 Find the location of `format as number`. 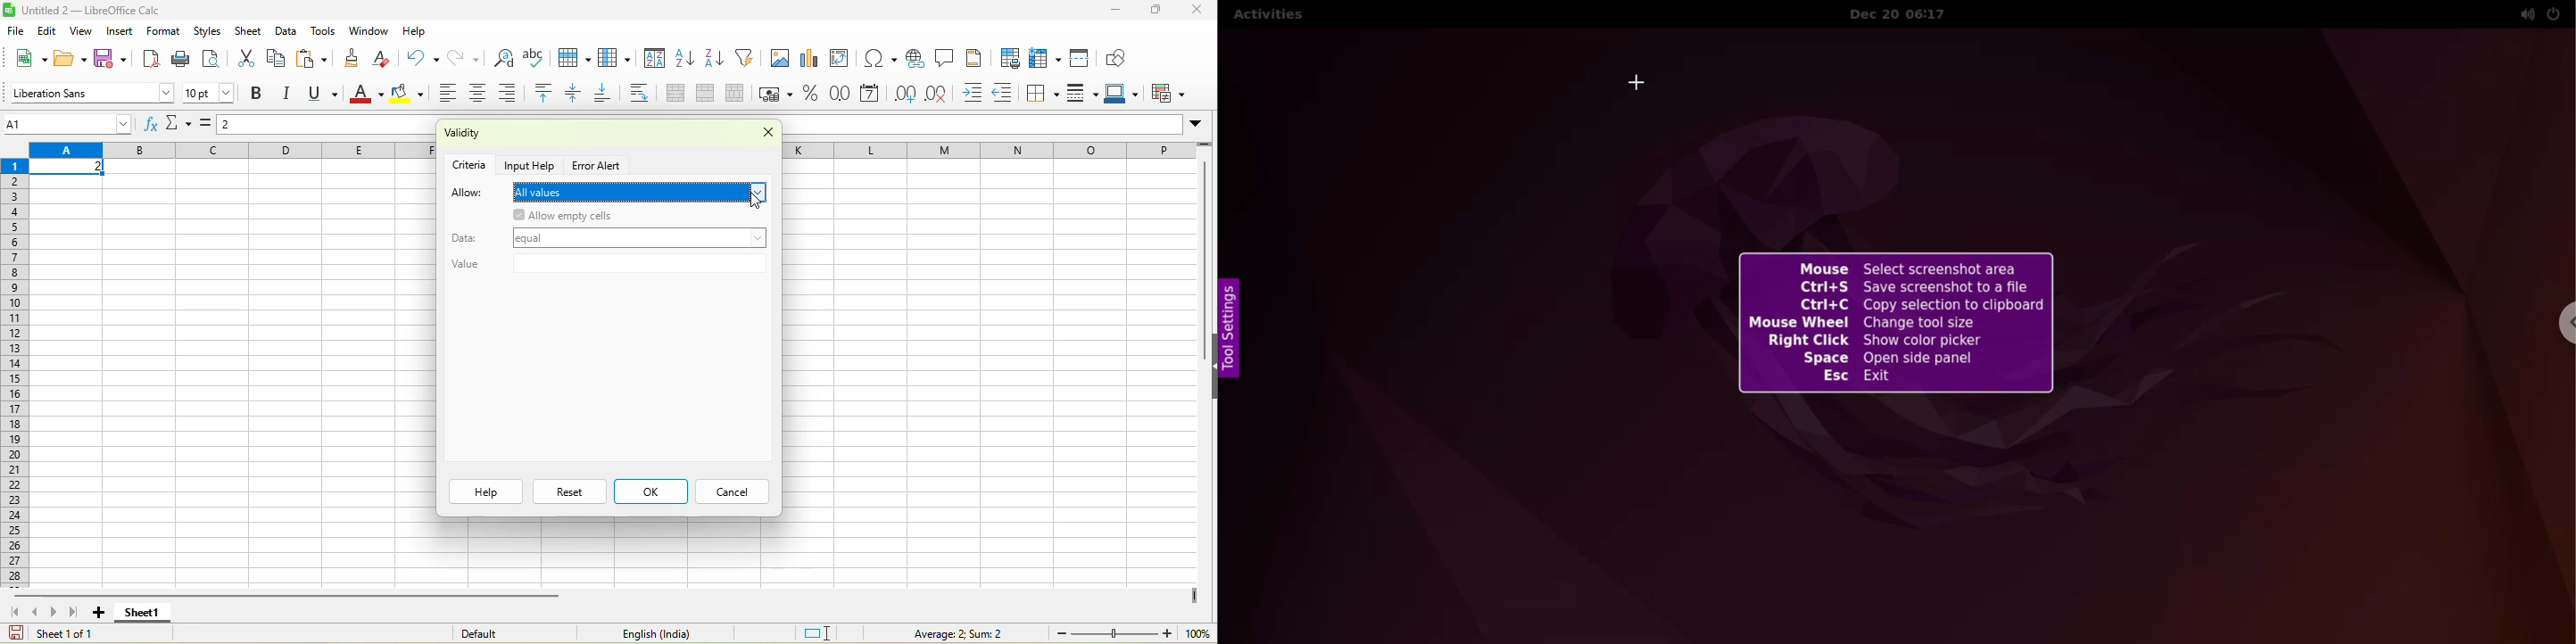

format as number is located at coordinates (841, 95).